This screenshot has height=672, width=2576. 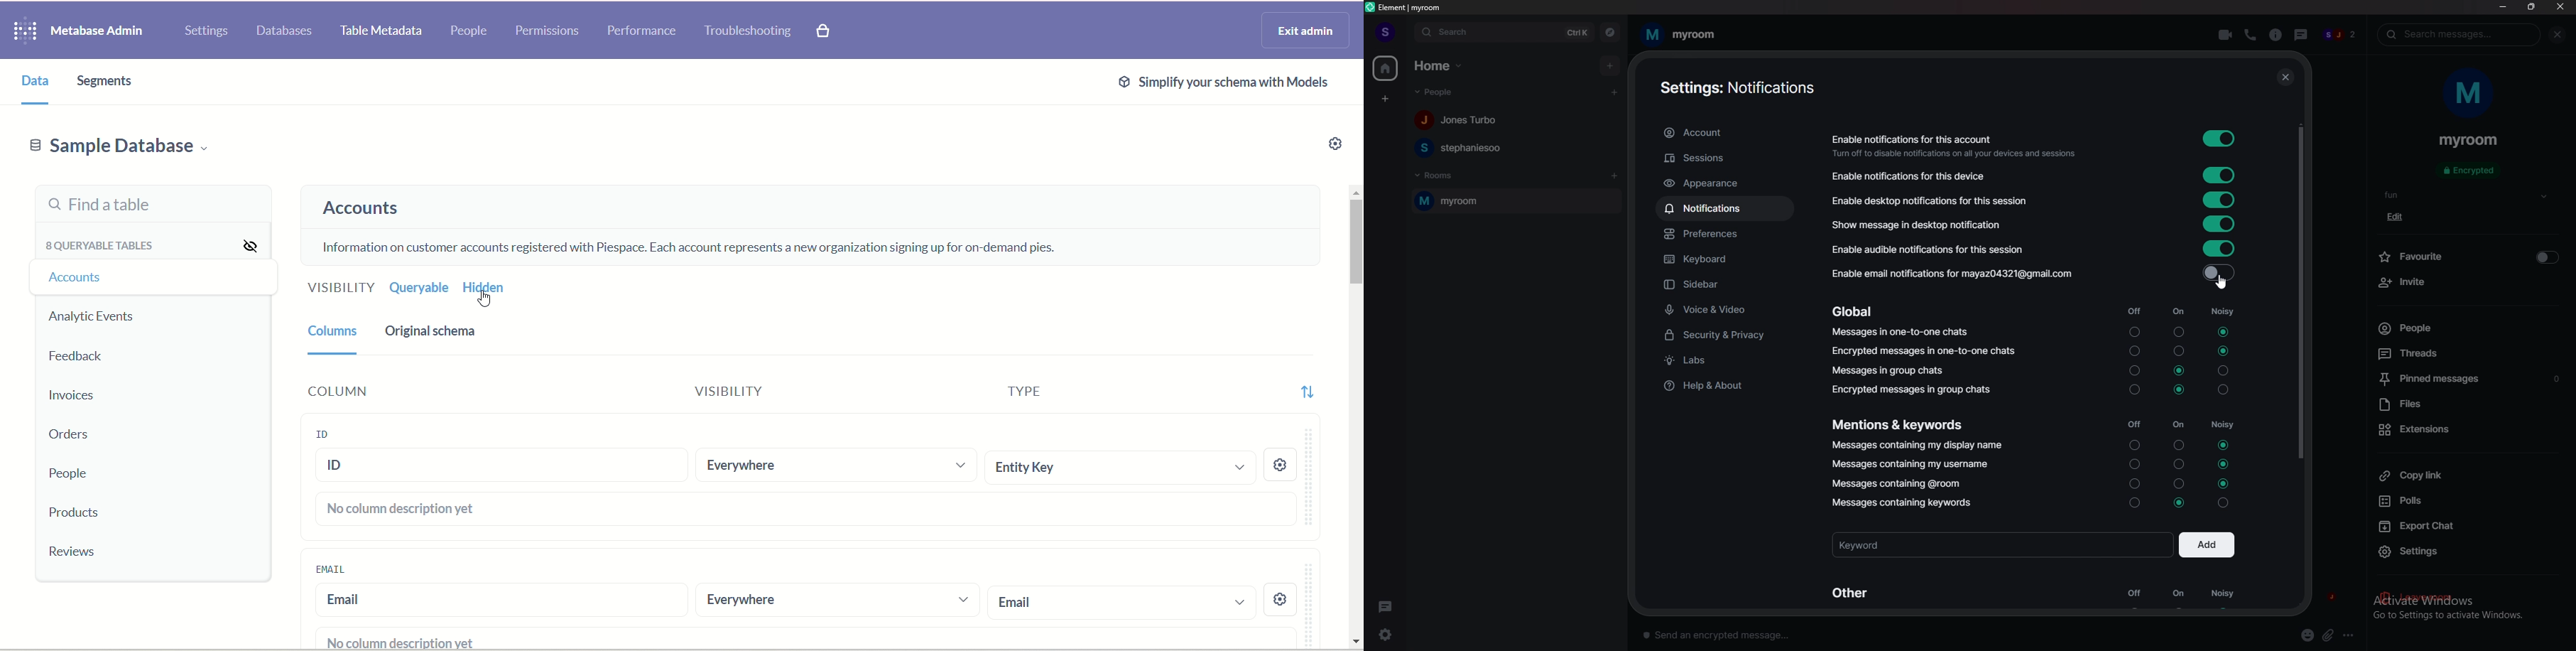 What do you see at coordinates (2002, 544) in the screenshot?
I see `keyword` at bounding box center [2002, 544].